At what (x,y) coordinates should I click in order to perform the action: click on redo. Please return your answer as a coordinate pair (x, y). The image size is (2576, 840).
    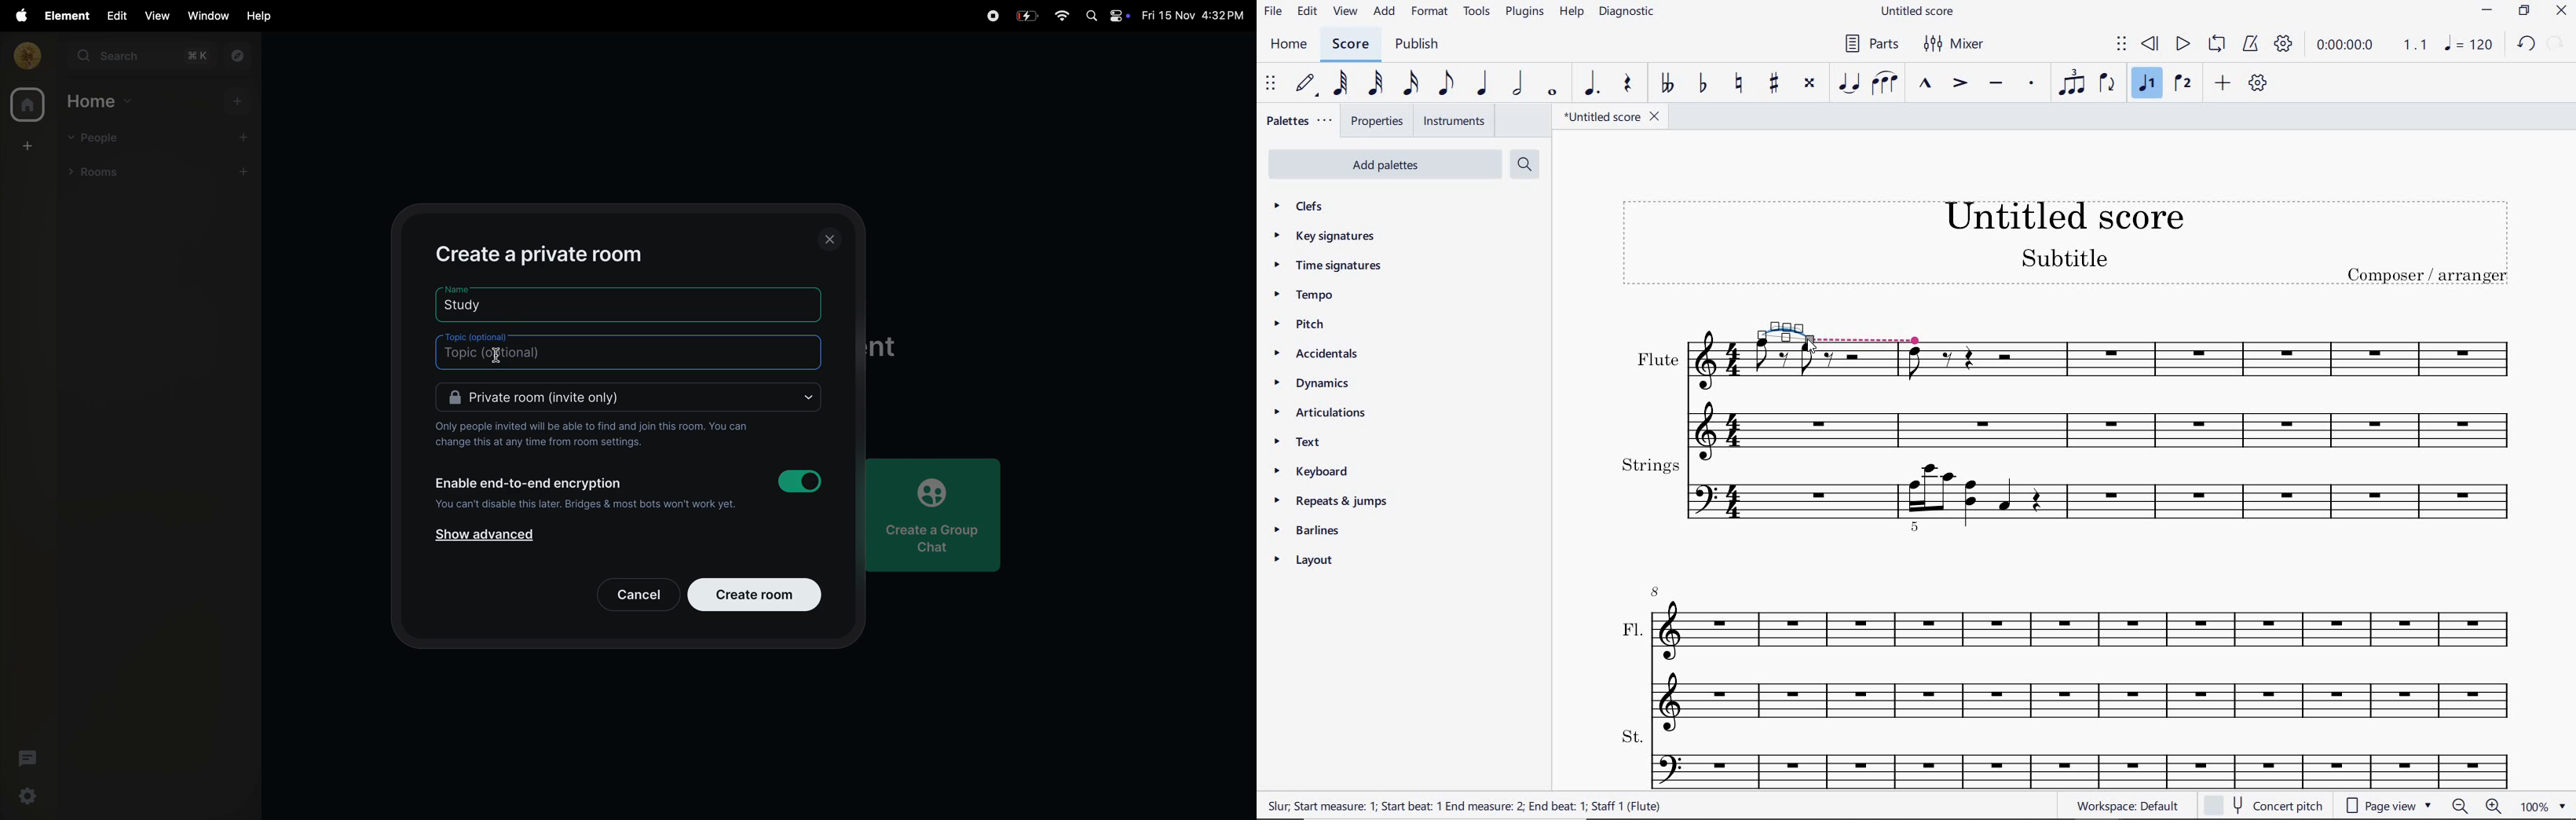
    Looking at the image, I should click on (2558, 45).